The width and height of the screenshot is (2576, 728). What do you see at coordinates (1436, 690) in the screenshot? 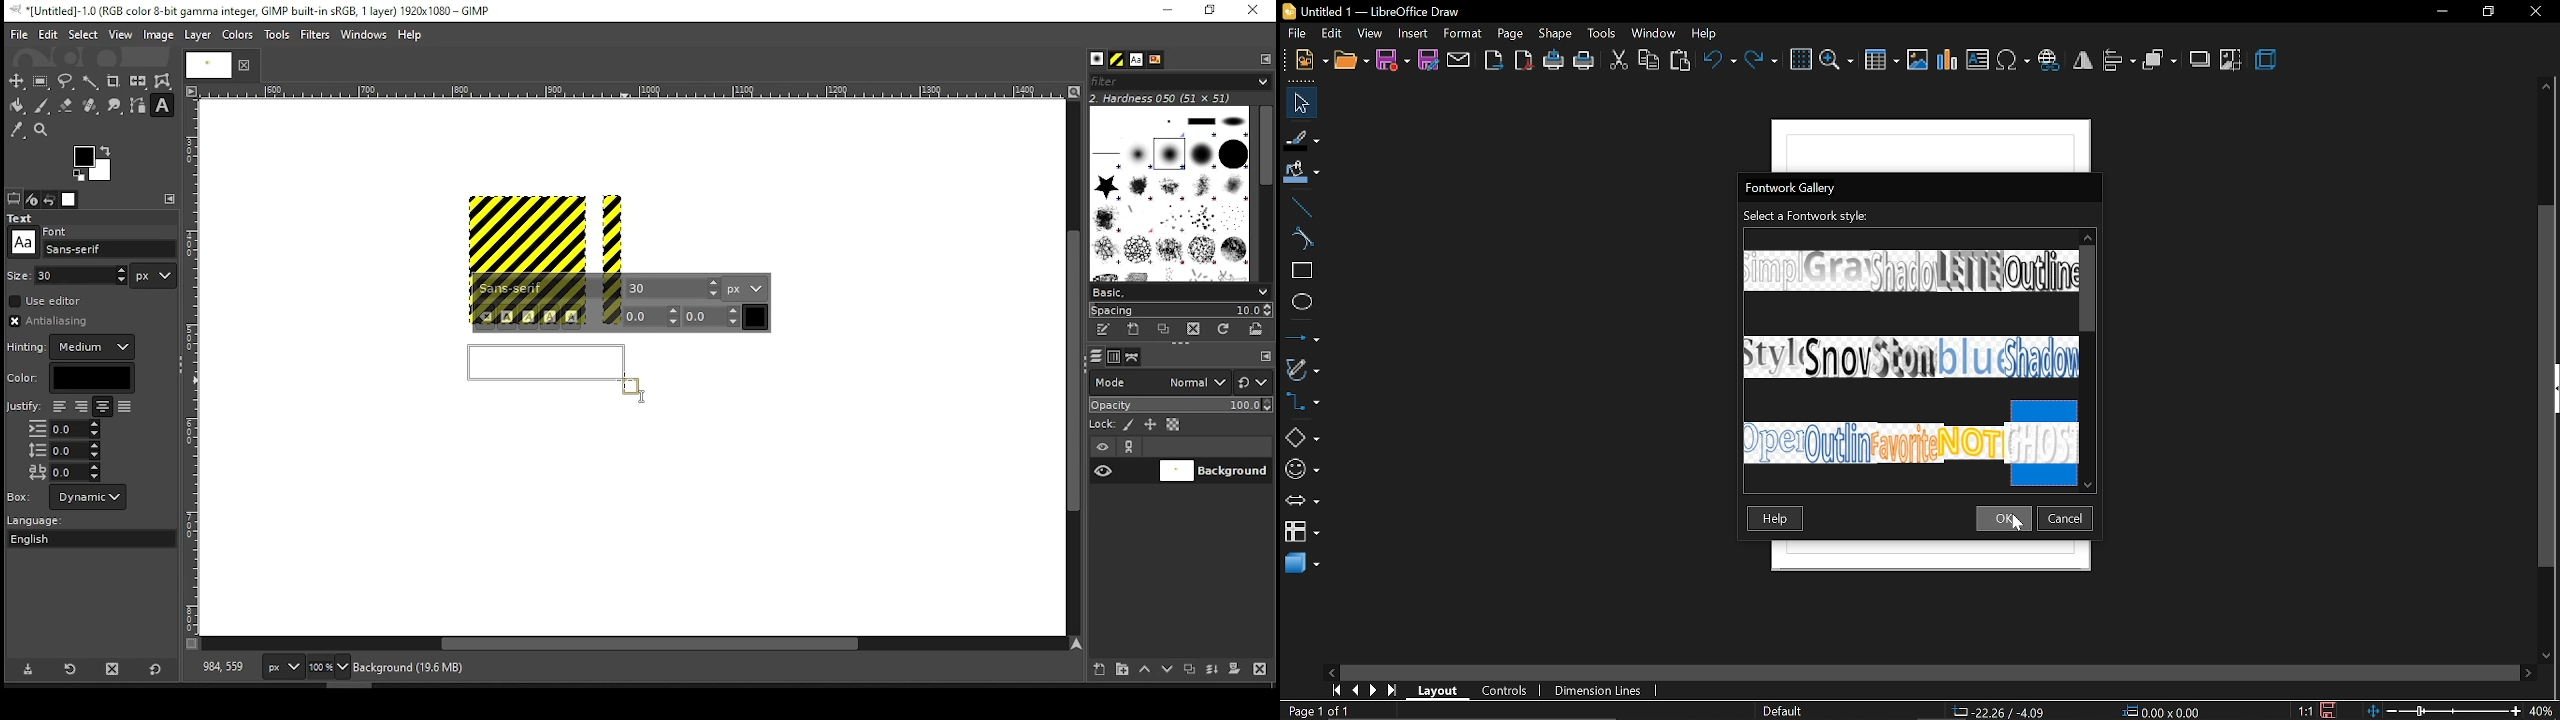
I see `layout` at bounding box center [1436, 690].